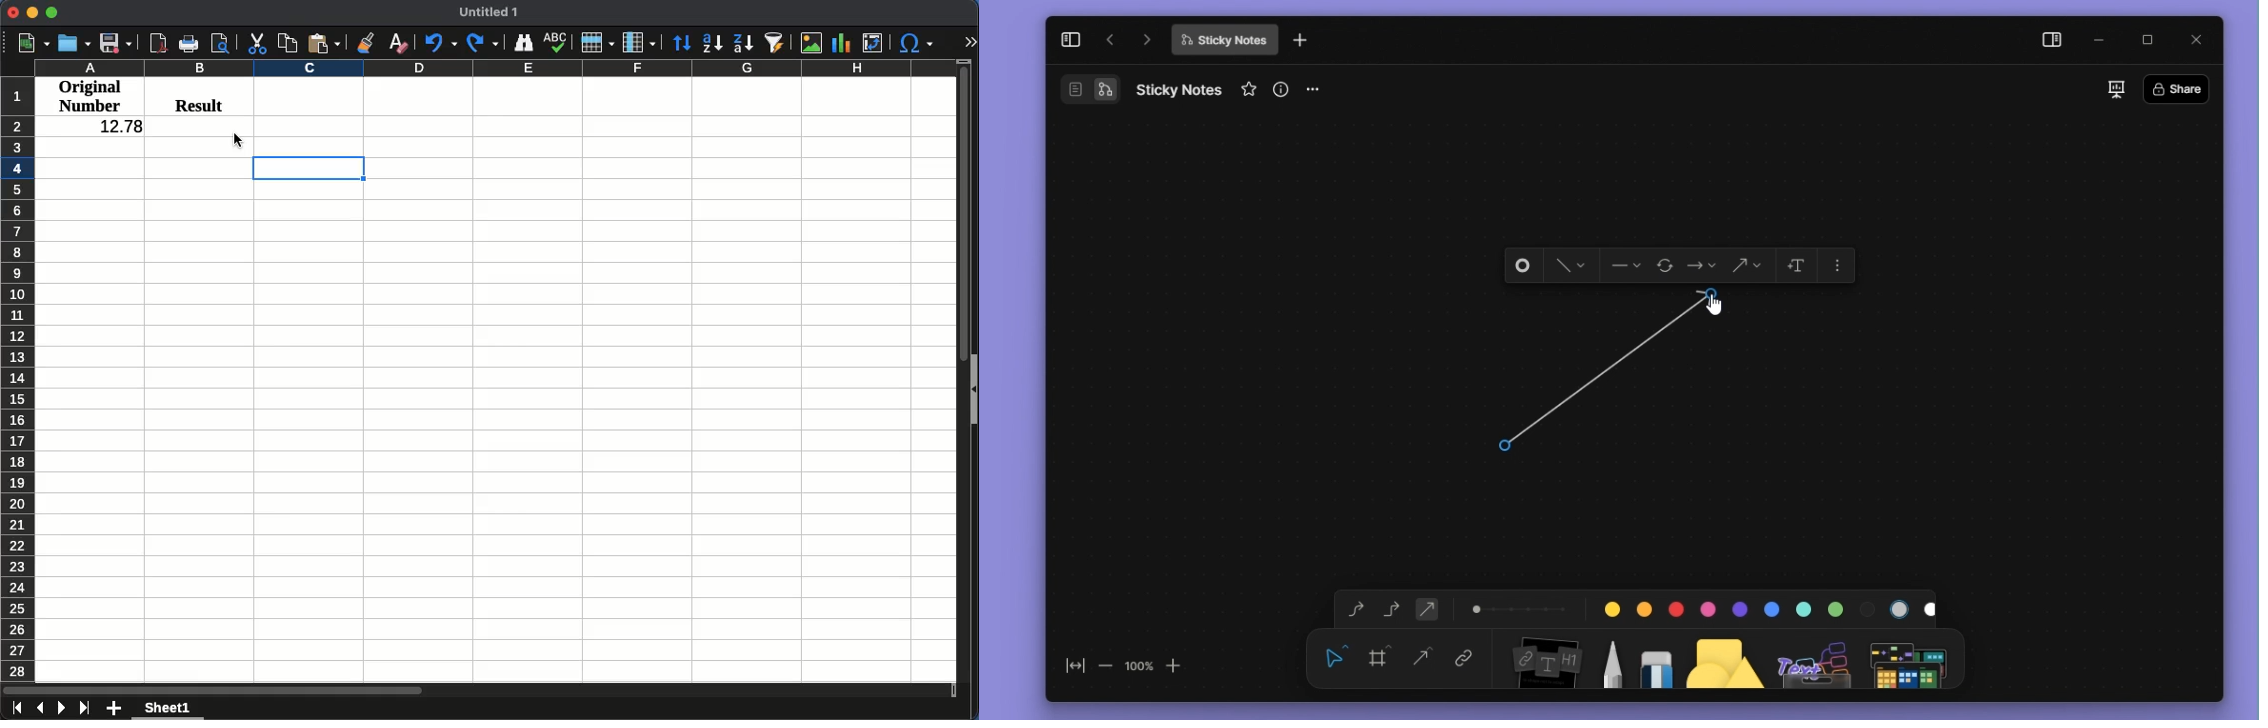 Image resolution: width=2268 pixels, height=728 pixels. I want to click on sheet 1, so click(171, 710).